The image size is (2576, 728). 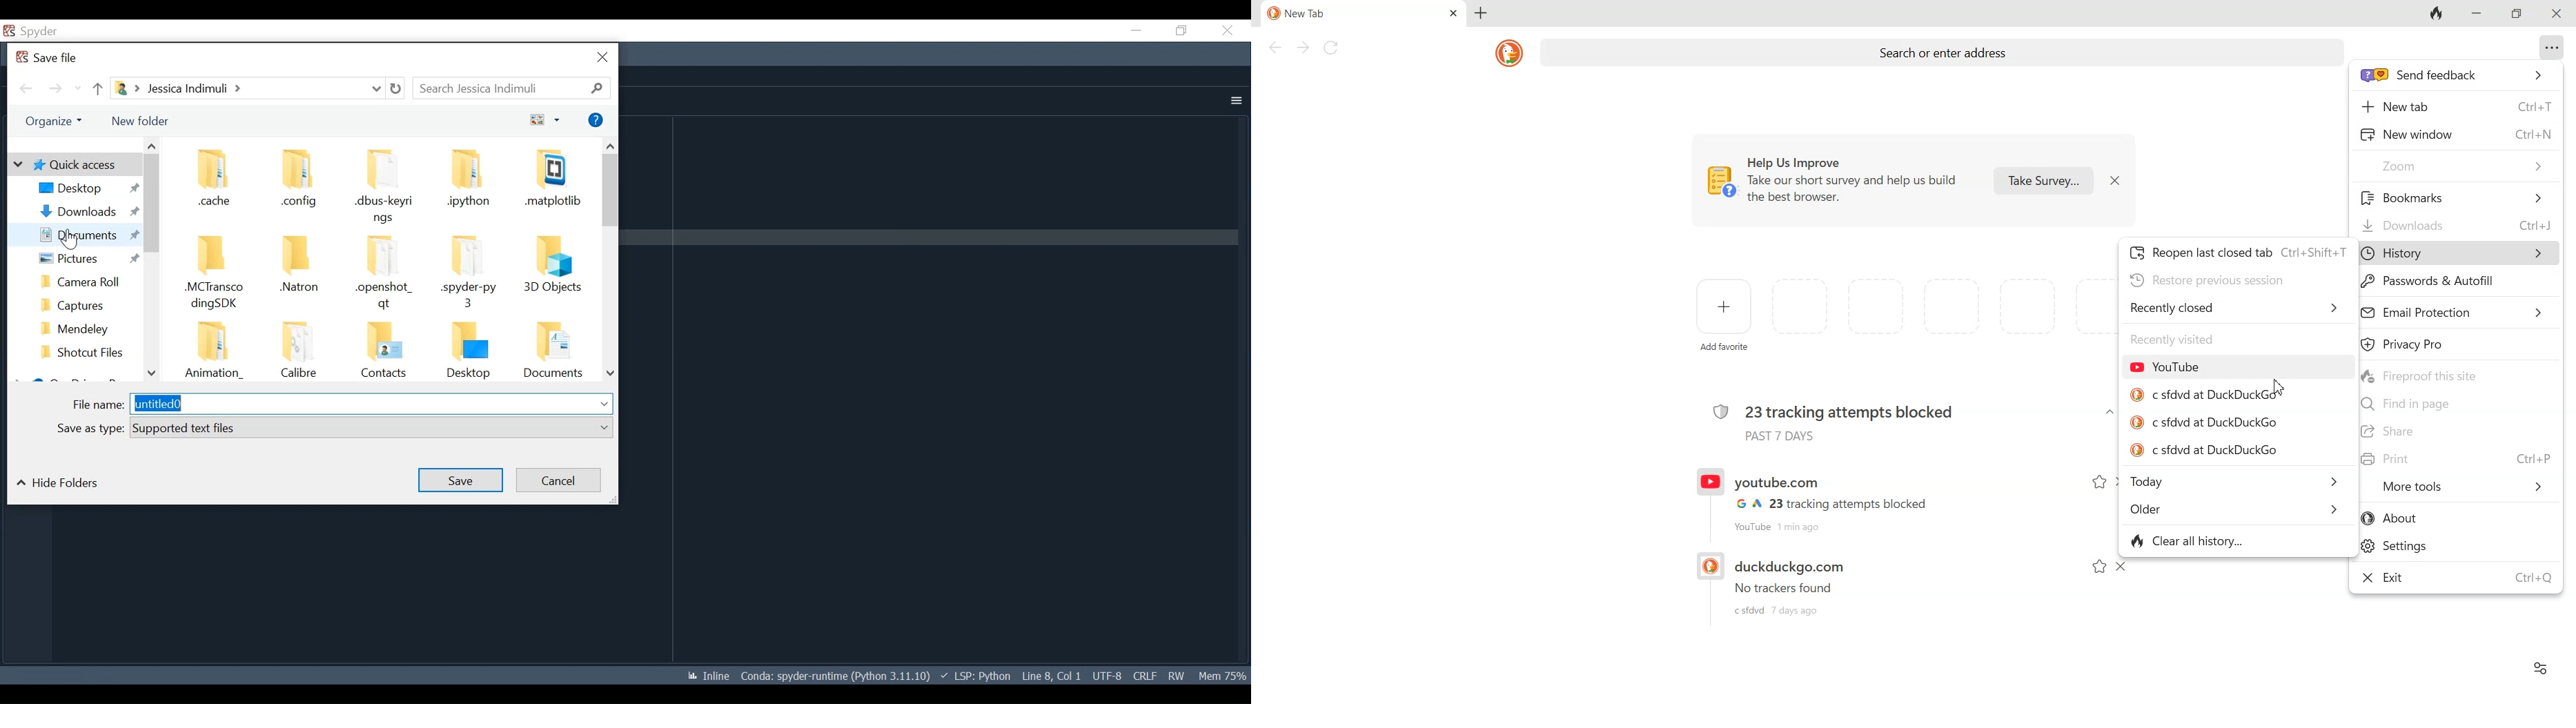 I want to click on , so click(x=295, y=181).